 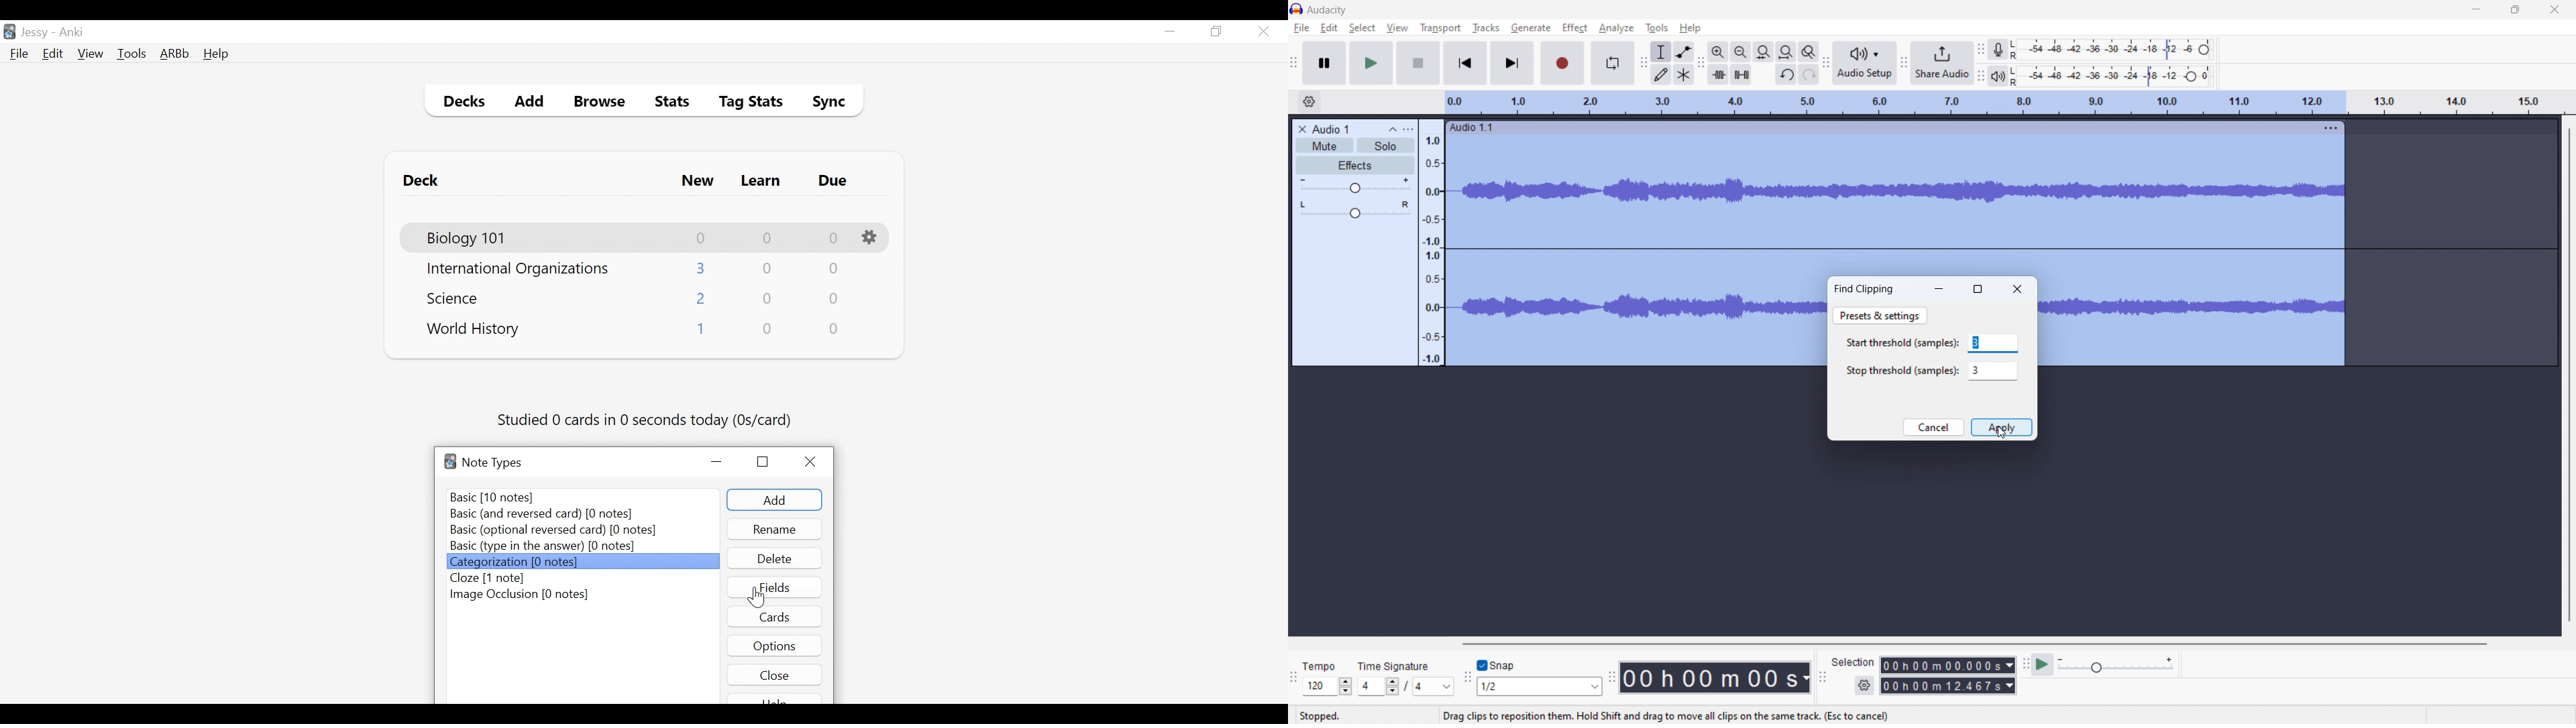 I want to click on Basic (optional reversed card) (number of notes), so click(x=553, y=531).